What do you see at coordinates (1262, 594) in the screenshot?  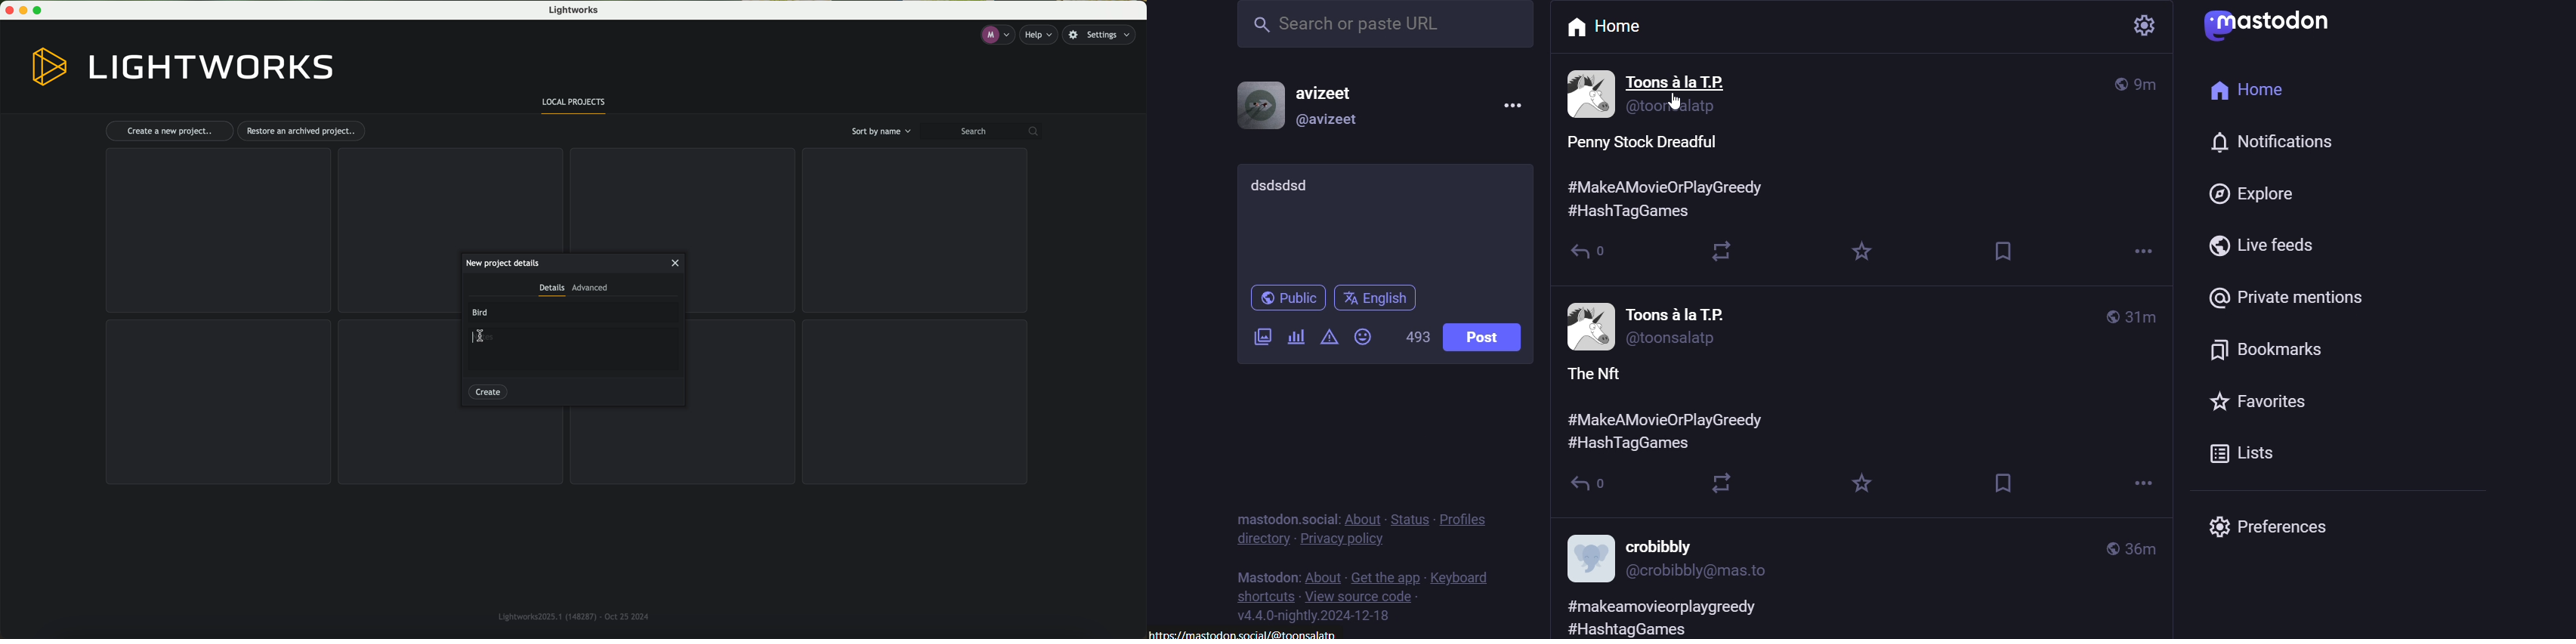 I see `shortcuts` at bounding box center [1262, 594].